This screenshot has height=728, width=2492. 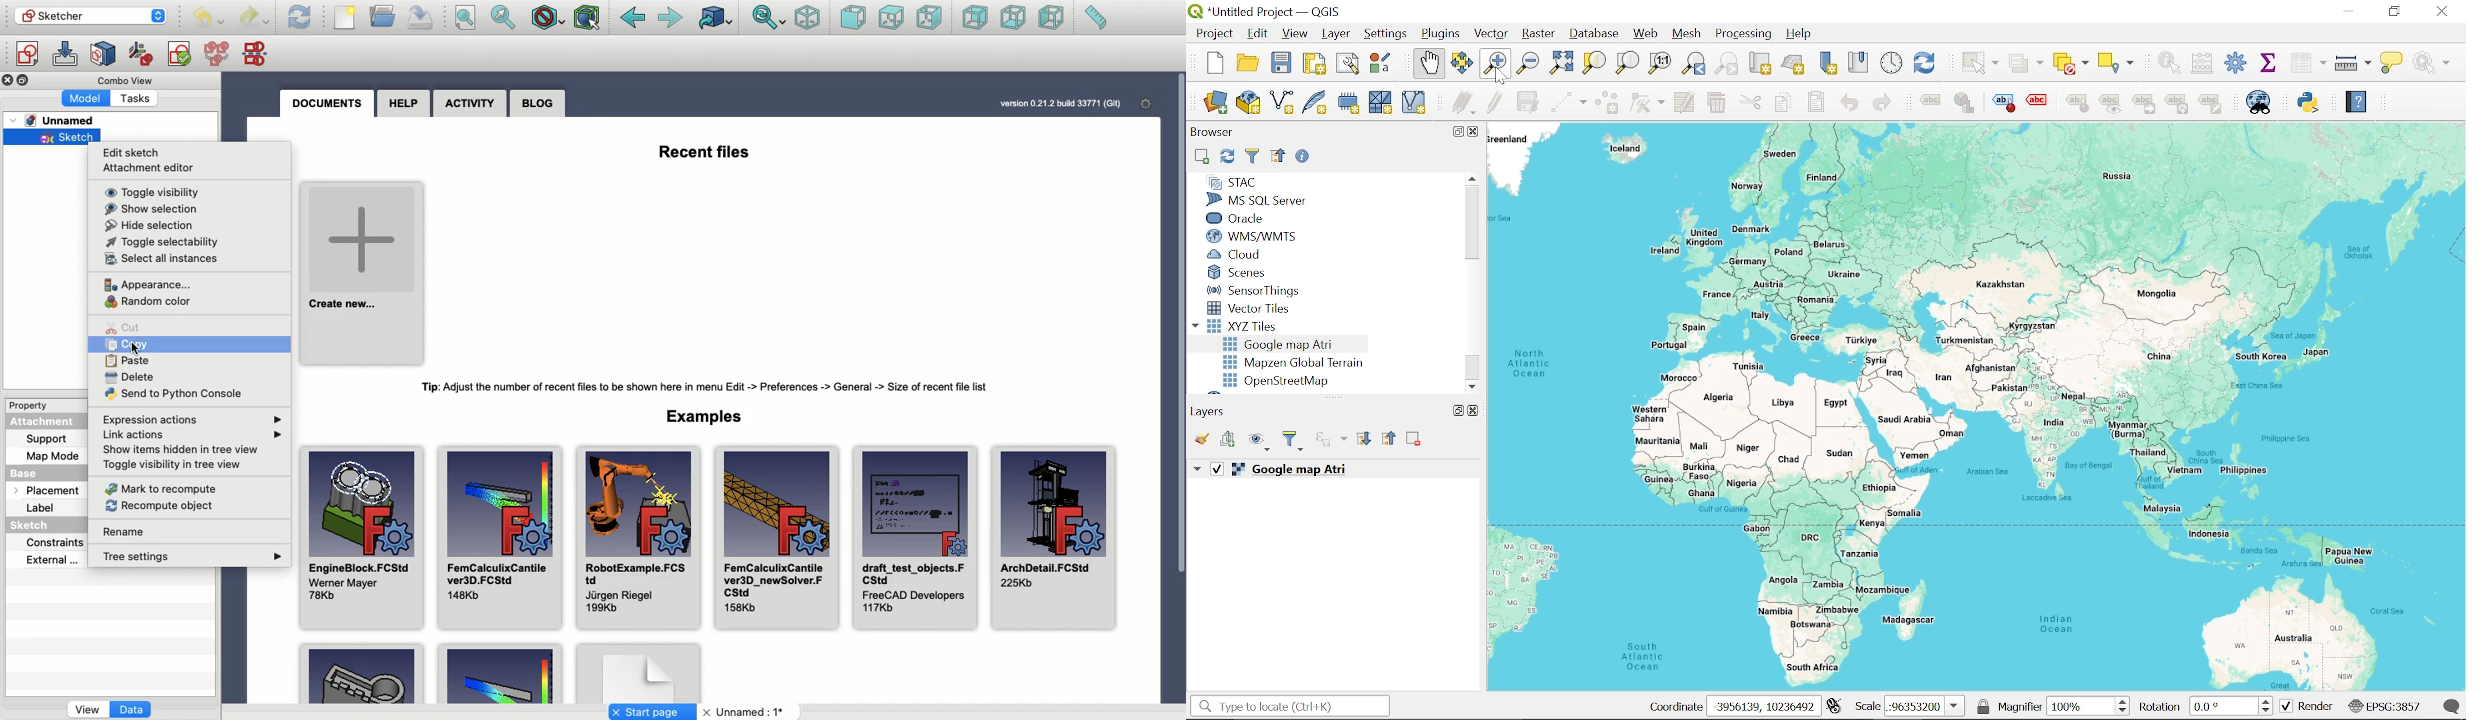 What do you see at coordinates (2080, 106) in the screenshot?
I see `Pin/unpin label and diagrams` at bounding box center [2080, 106].